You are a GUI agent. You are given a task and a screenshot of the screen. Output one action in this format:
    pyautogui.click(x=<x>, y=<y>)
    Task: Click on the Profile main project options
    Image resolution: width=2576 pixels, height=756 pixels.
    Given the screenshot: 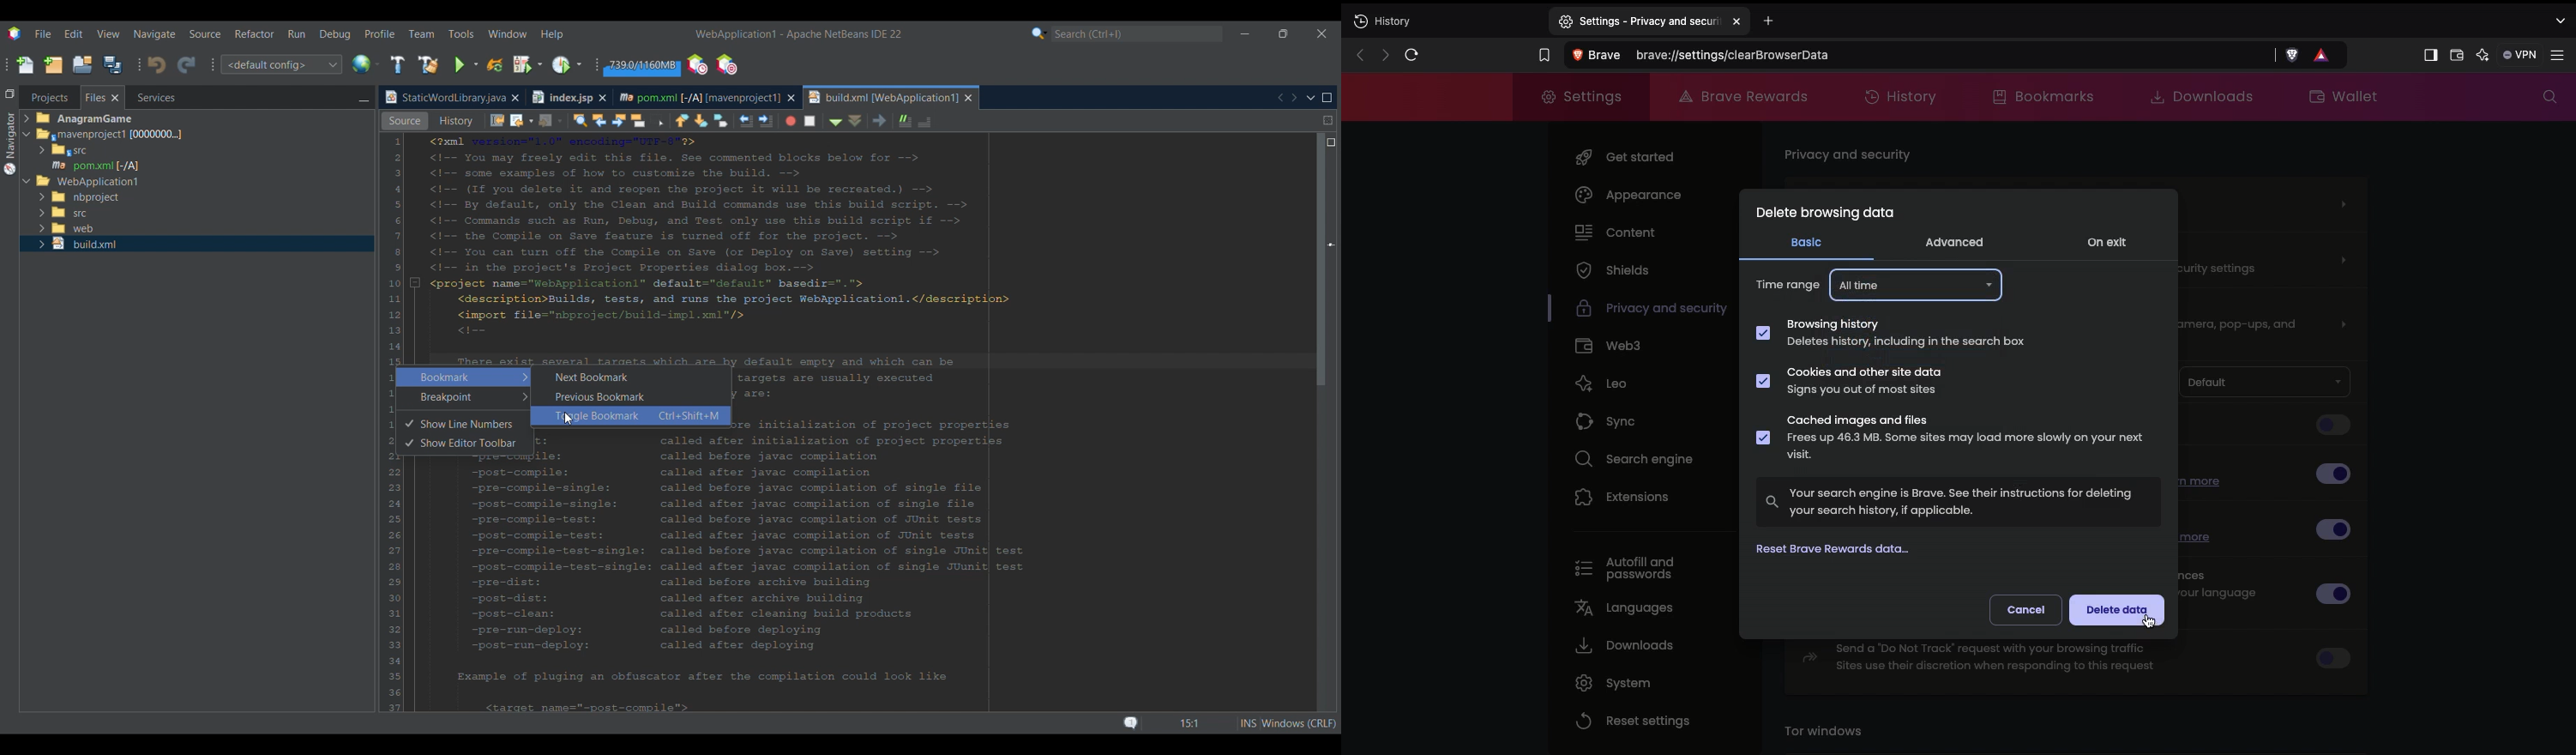 What is the action you would take?
    pyautogui.click(x=569, y=64)
    